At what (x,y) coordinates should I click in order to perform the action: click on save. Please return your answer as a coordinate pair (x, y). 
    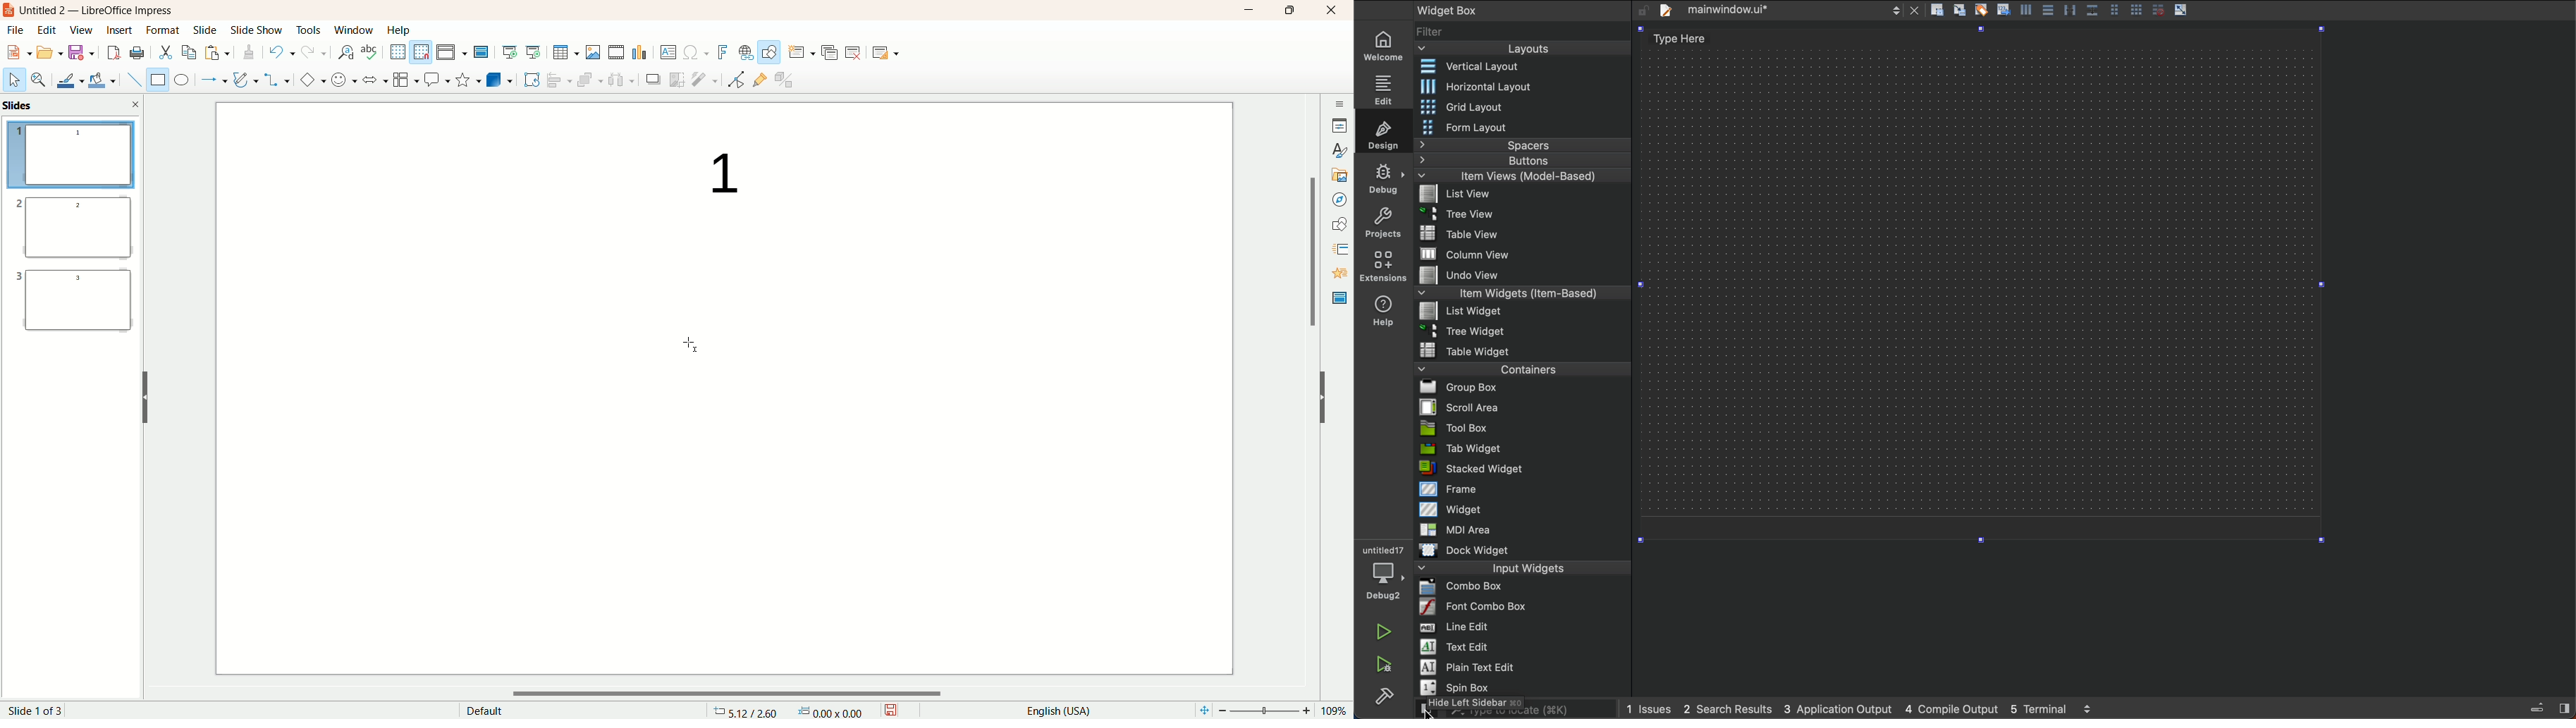
    Looking at the image, I should click on (895, 708).